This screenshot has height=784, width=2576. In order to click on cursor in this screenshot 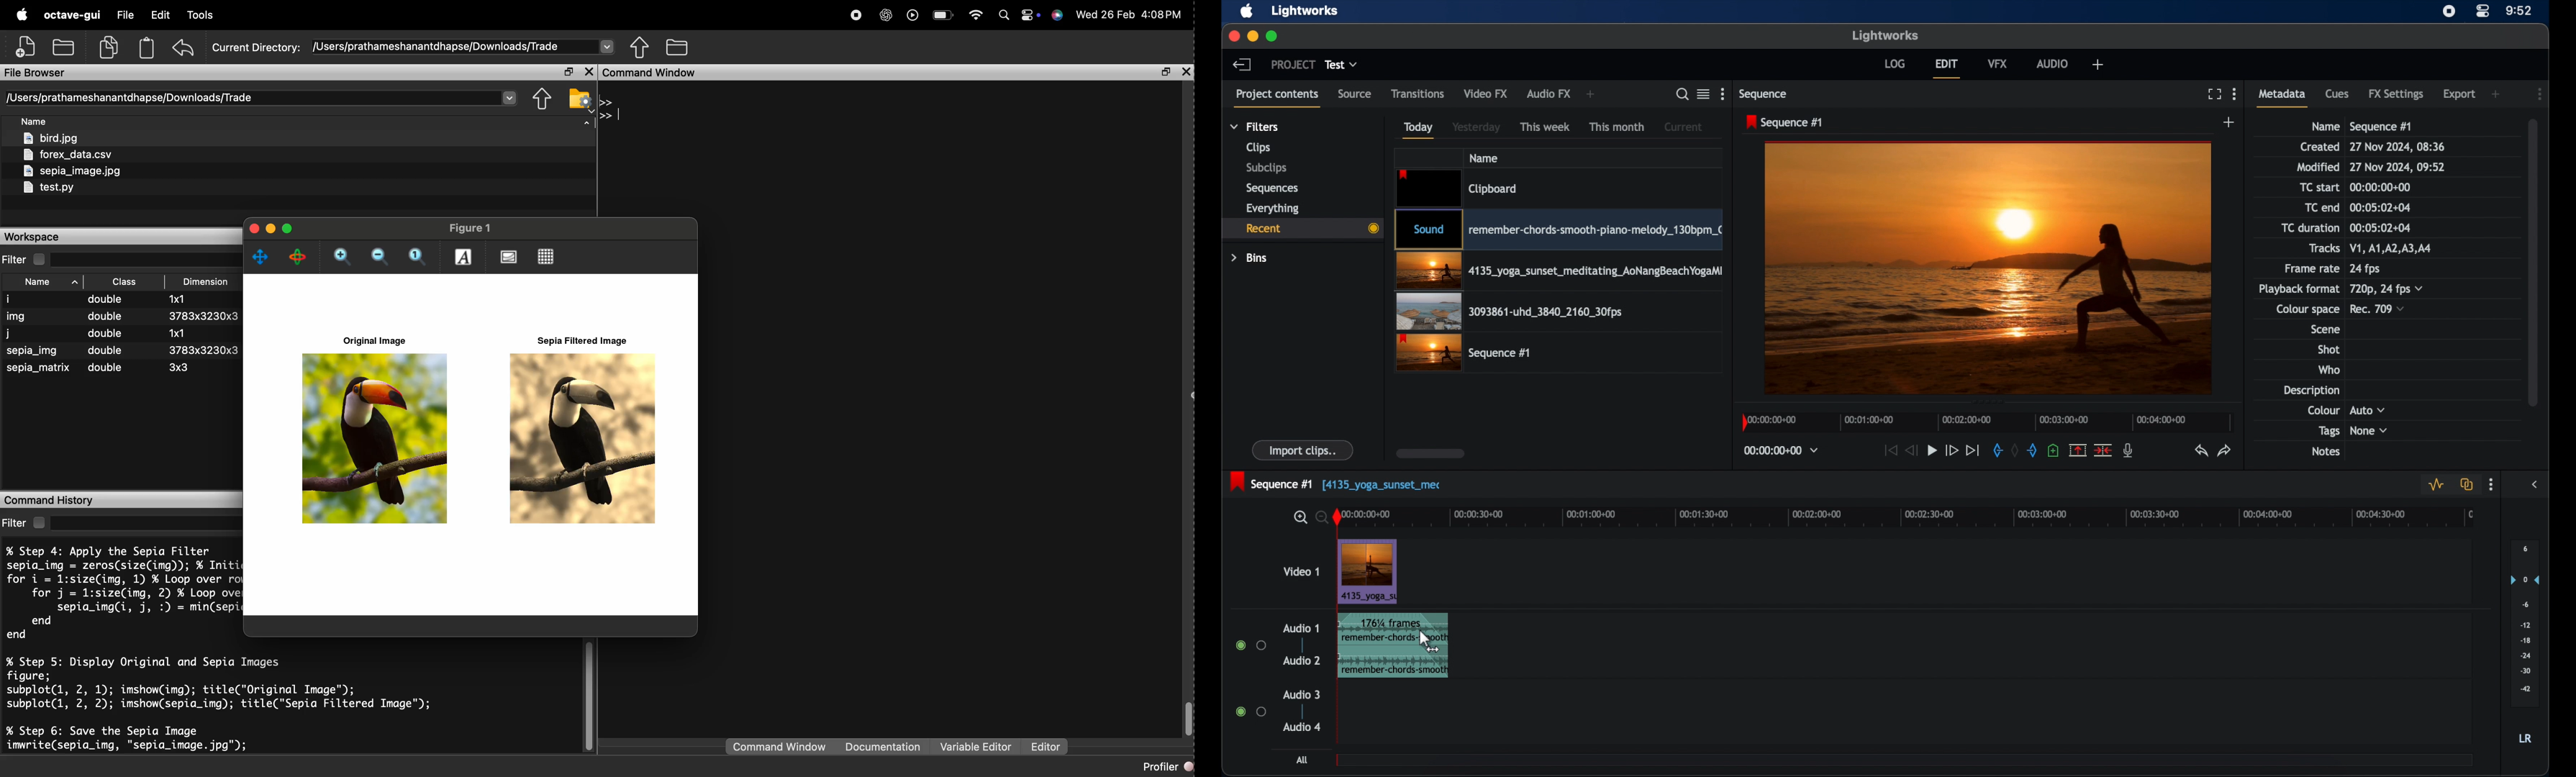, I will do `click(1429, 644)`.